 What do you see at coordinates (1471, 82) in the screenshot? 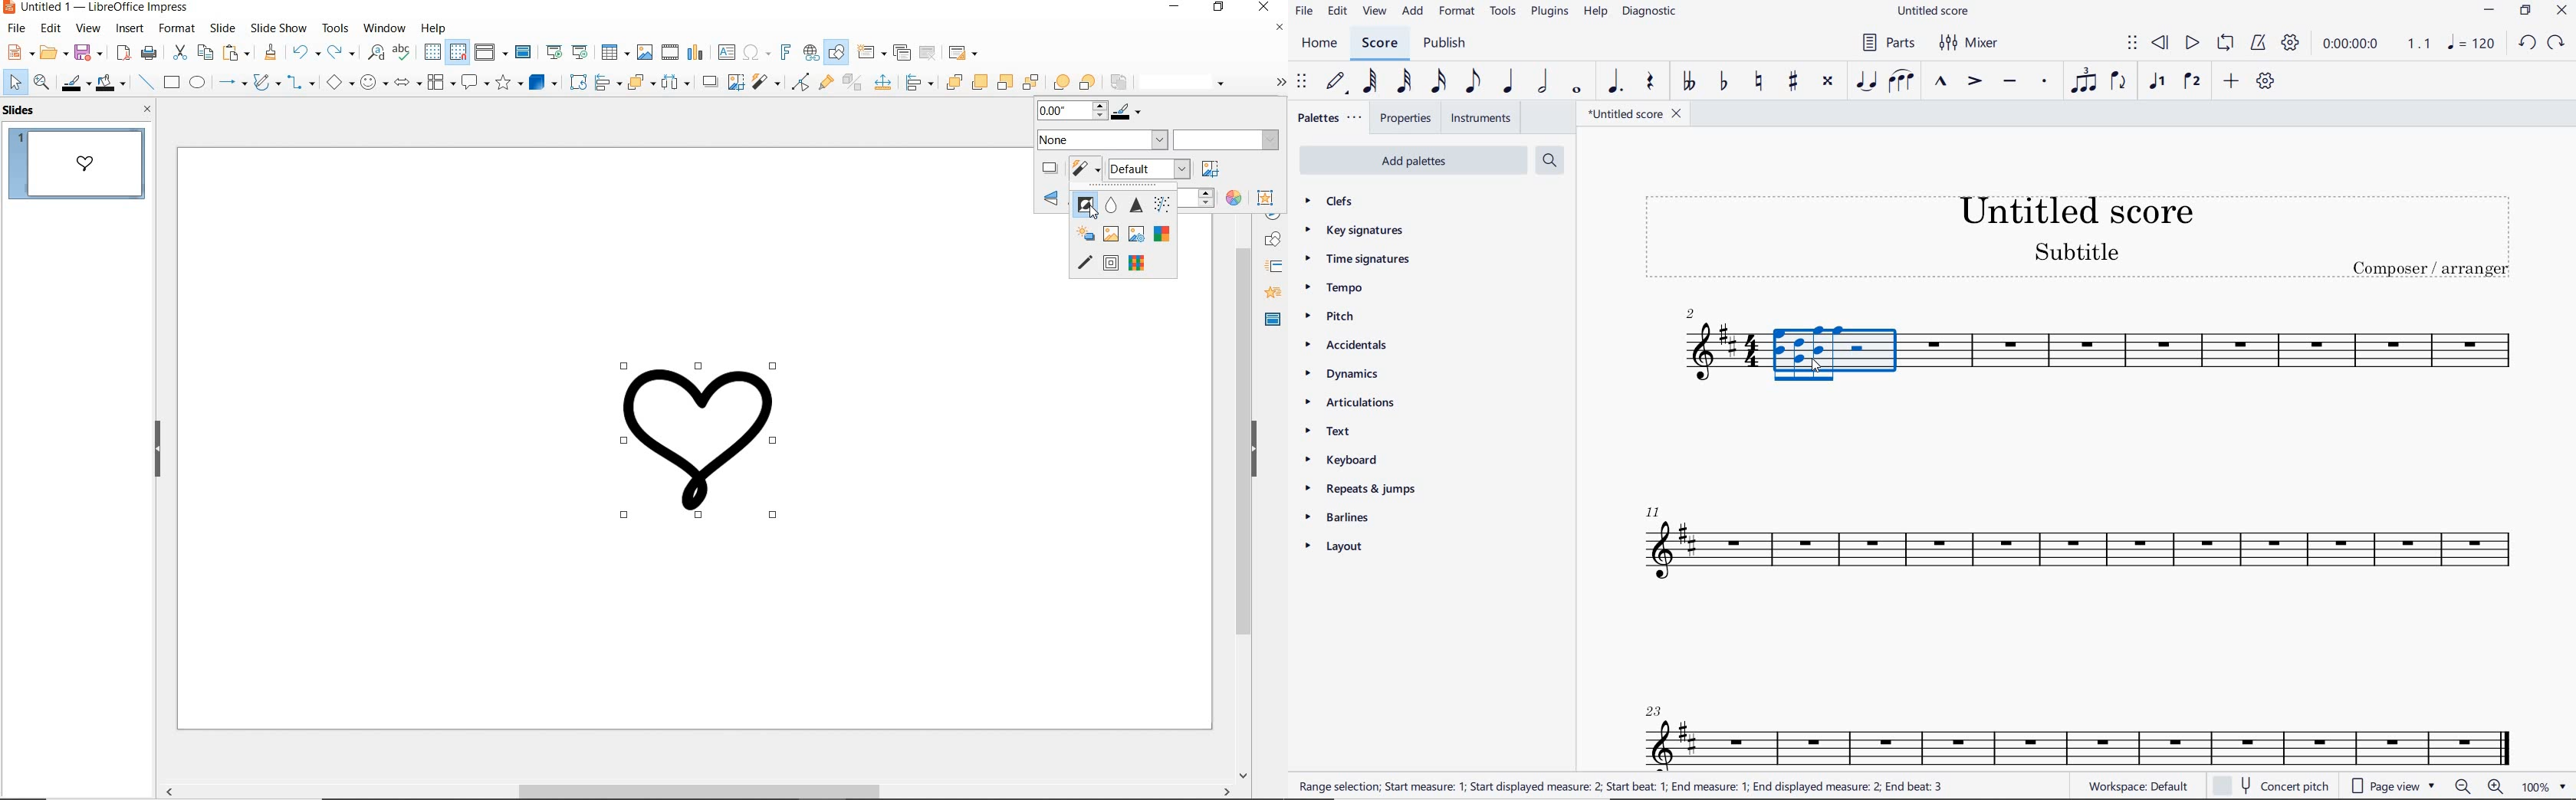
I see `EIGHTH NOTE` at bounding box center [1471, 82].